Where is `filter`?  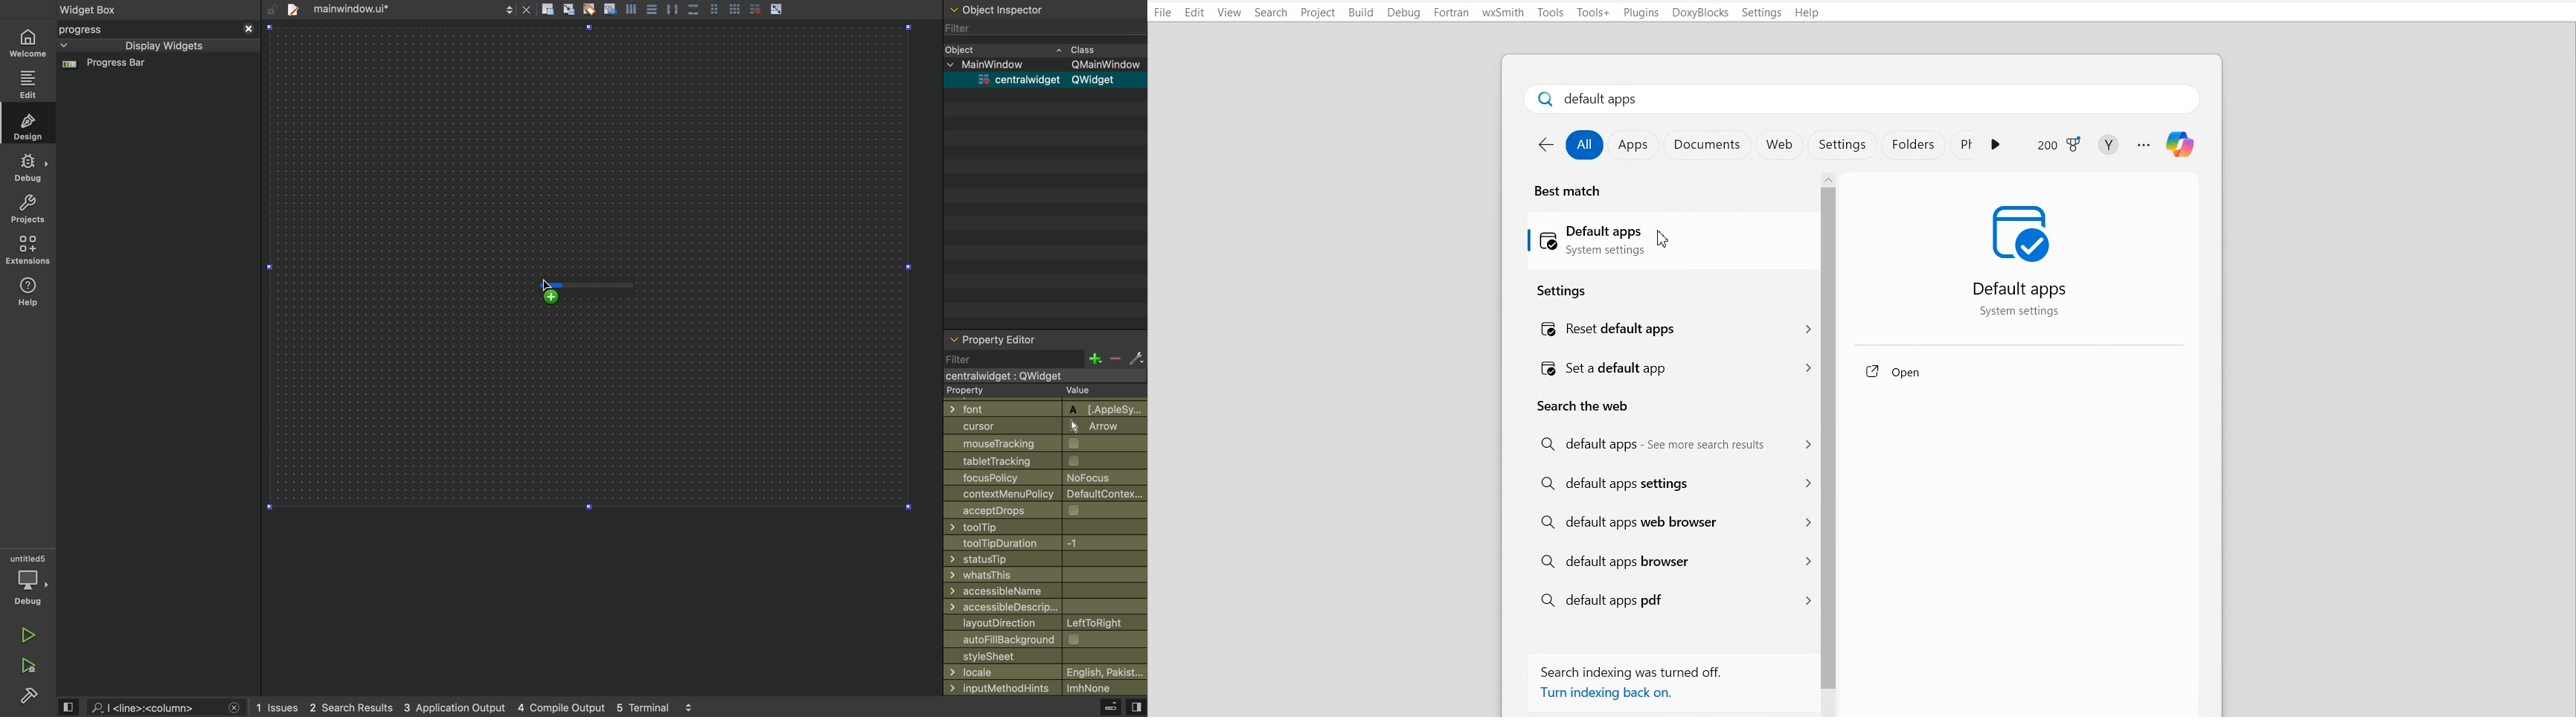 filter is located at coordinates (1044, 358).